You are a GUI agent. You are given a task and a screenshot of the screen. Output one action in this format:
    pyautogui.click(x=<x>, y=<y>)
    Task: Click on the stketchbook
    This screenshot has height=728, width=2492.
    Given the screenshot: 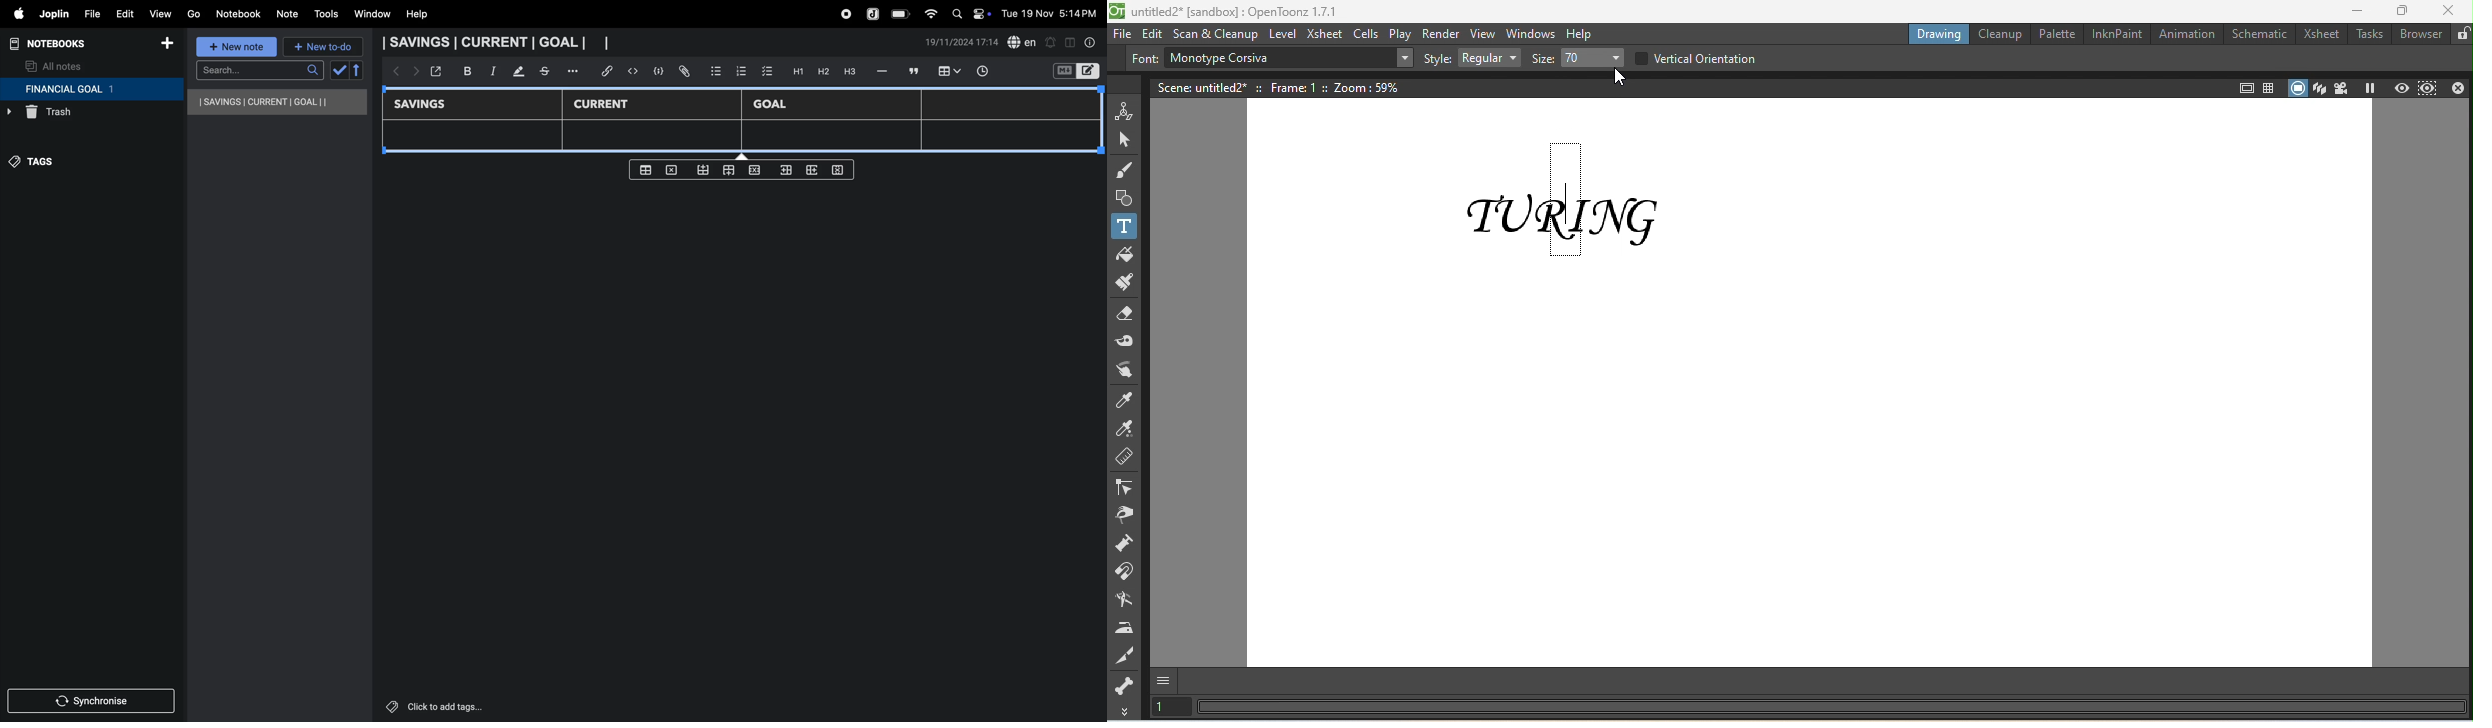 What is the action you would take?
    pyautogui.click(x=546, y=73)
    